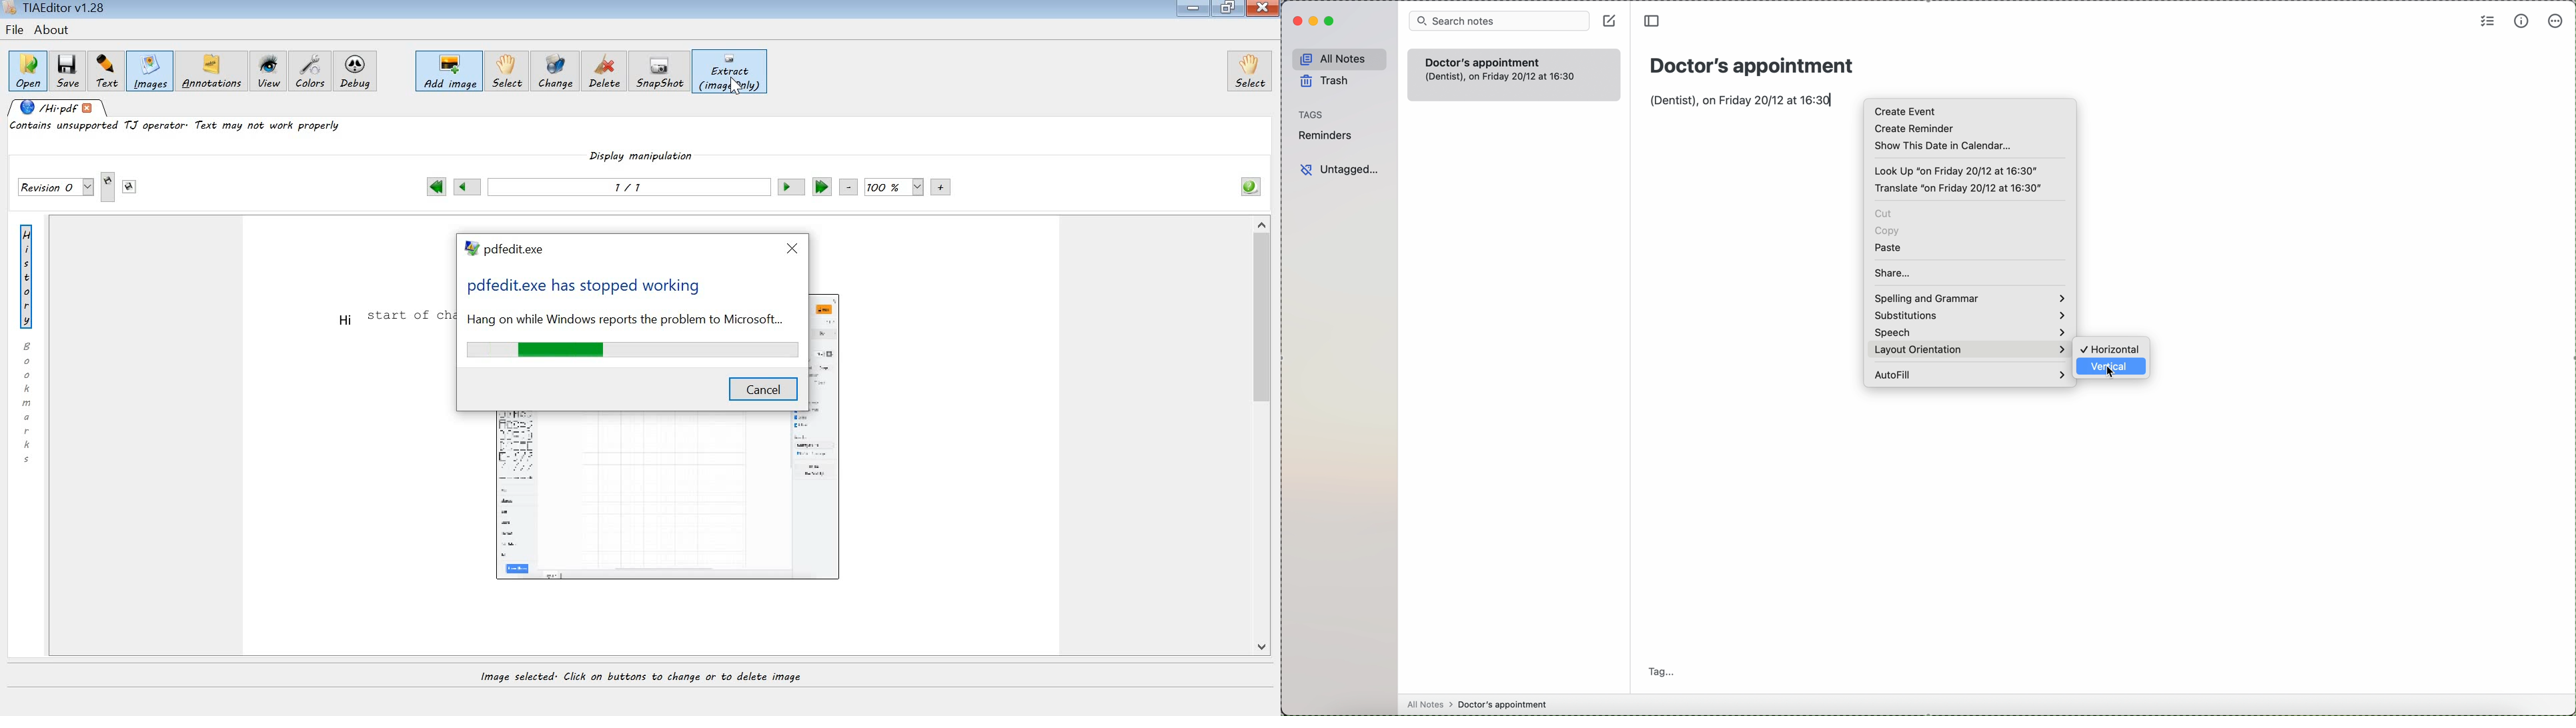 This screenshot has height=728, width=2576. I want to click on more options, so click(2556, 22).